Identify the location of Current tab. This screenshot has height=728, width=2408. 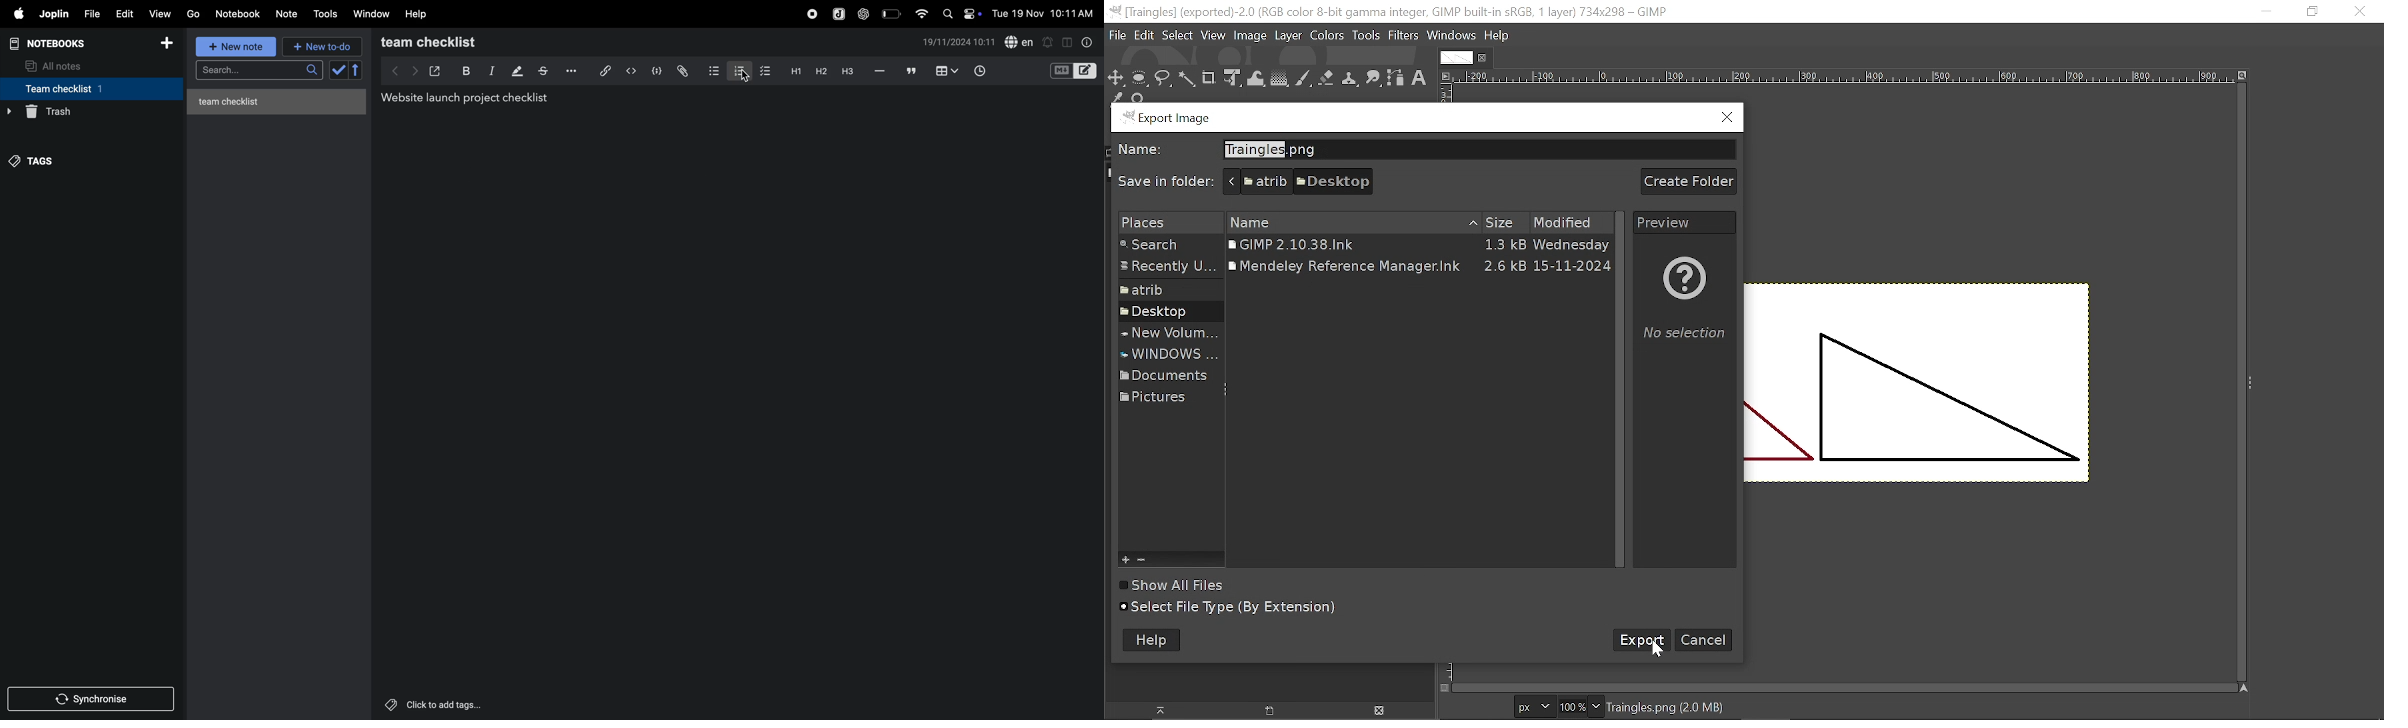
(1456, 58).